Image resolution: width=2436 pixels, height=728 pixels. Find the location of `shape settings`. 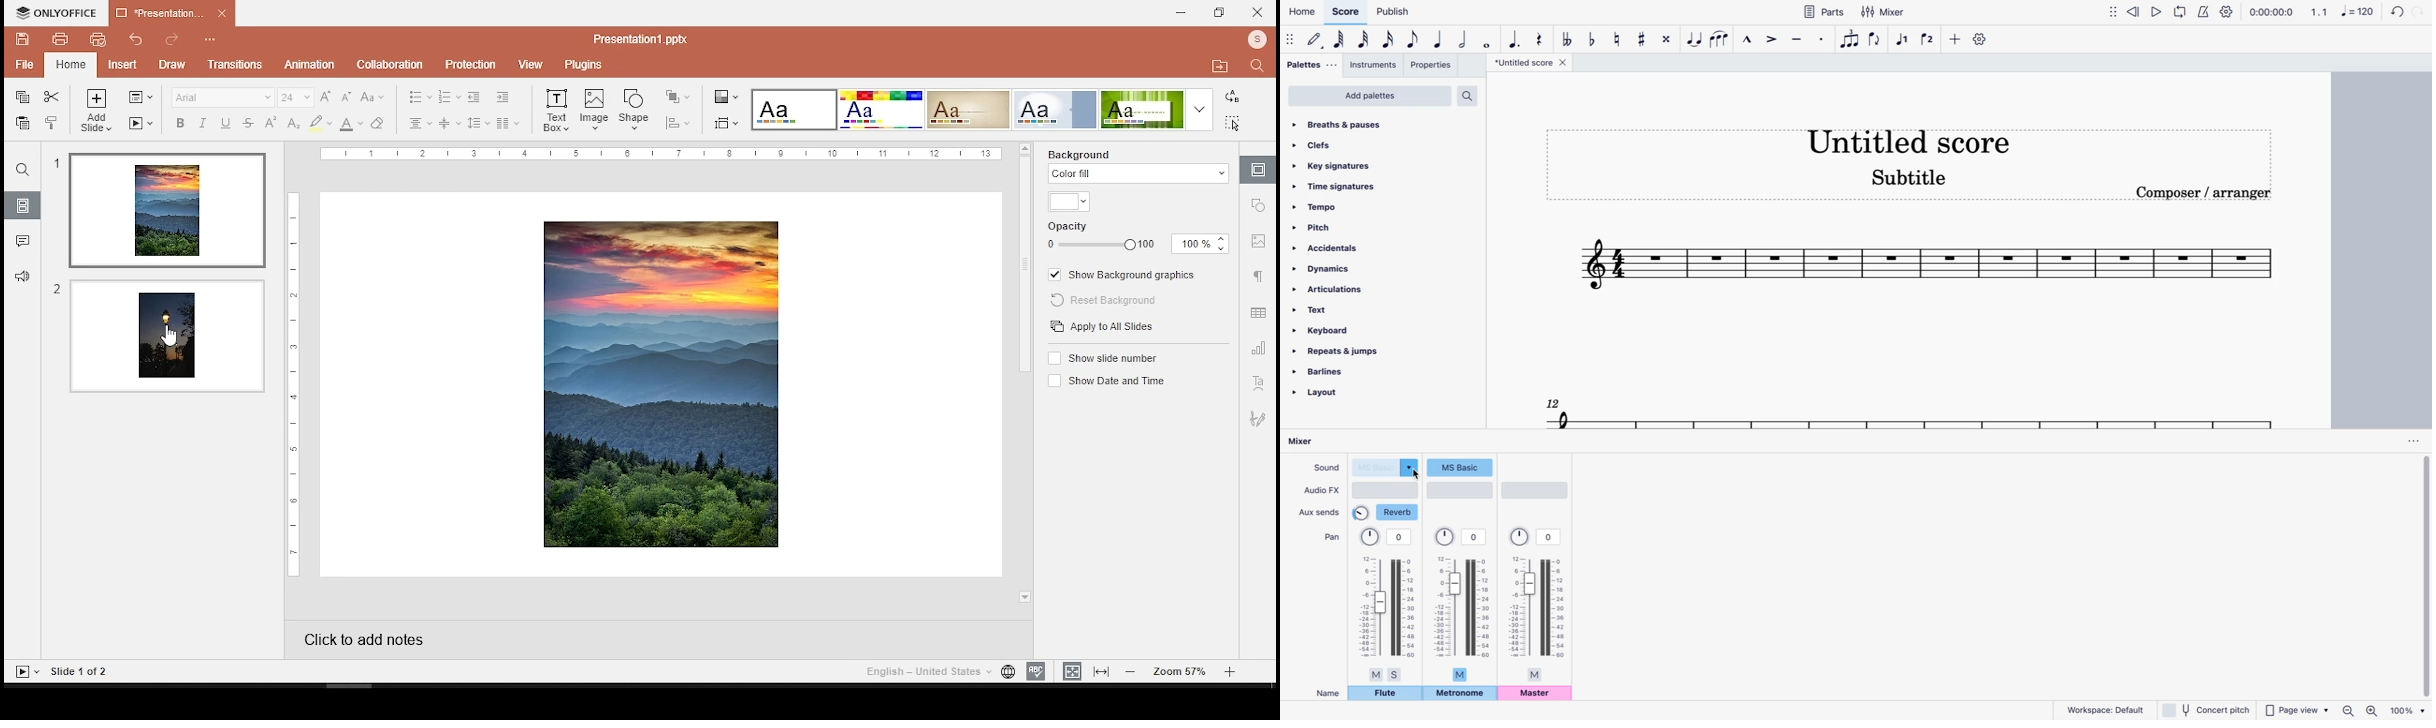

shape settings is located at coordinates (1258, 204).